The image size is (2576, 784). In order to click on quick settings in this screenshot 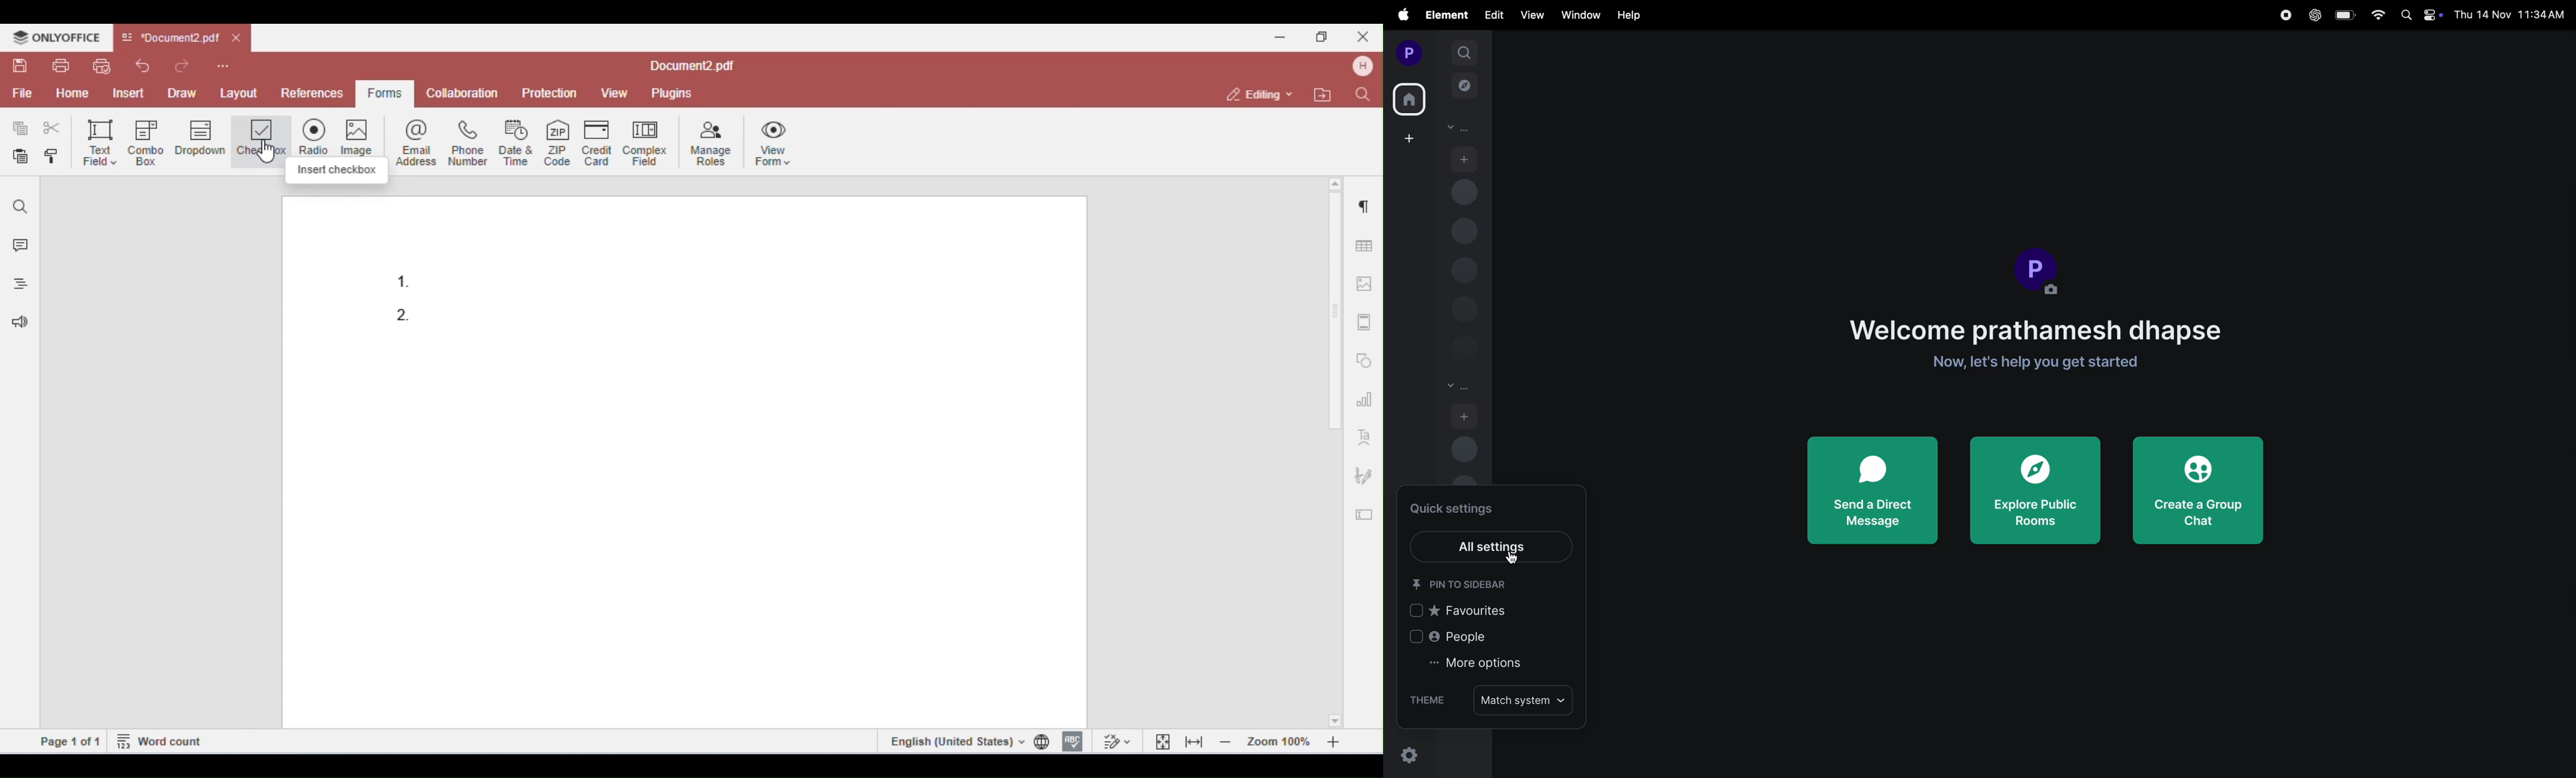, I will do `click(1461, 507)`.